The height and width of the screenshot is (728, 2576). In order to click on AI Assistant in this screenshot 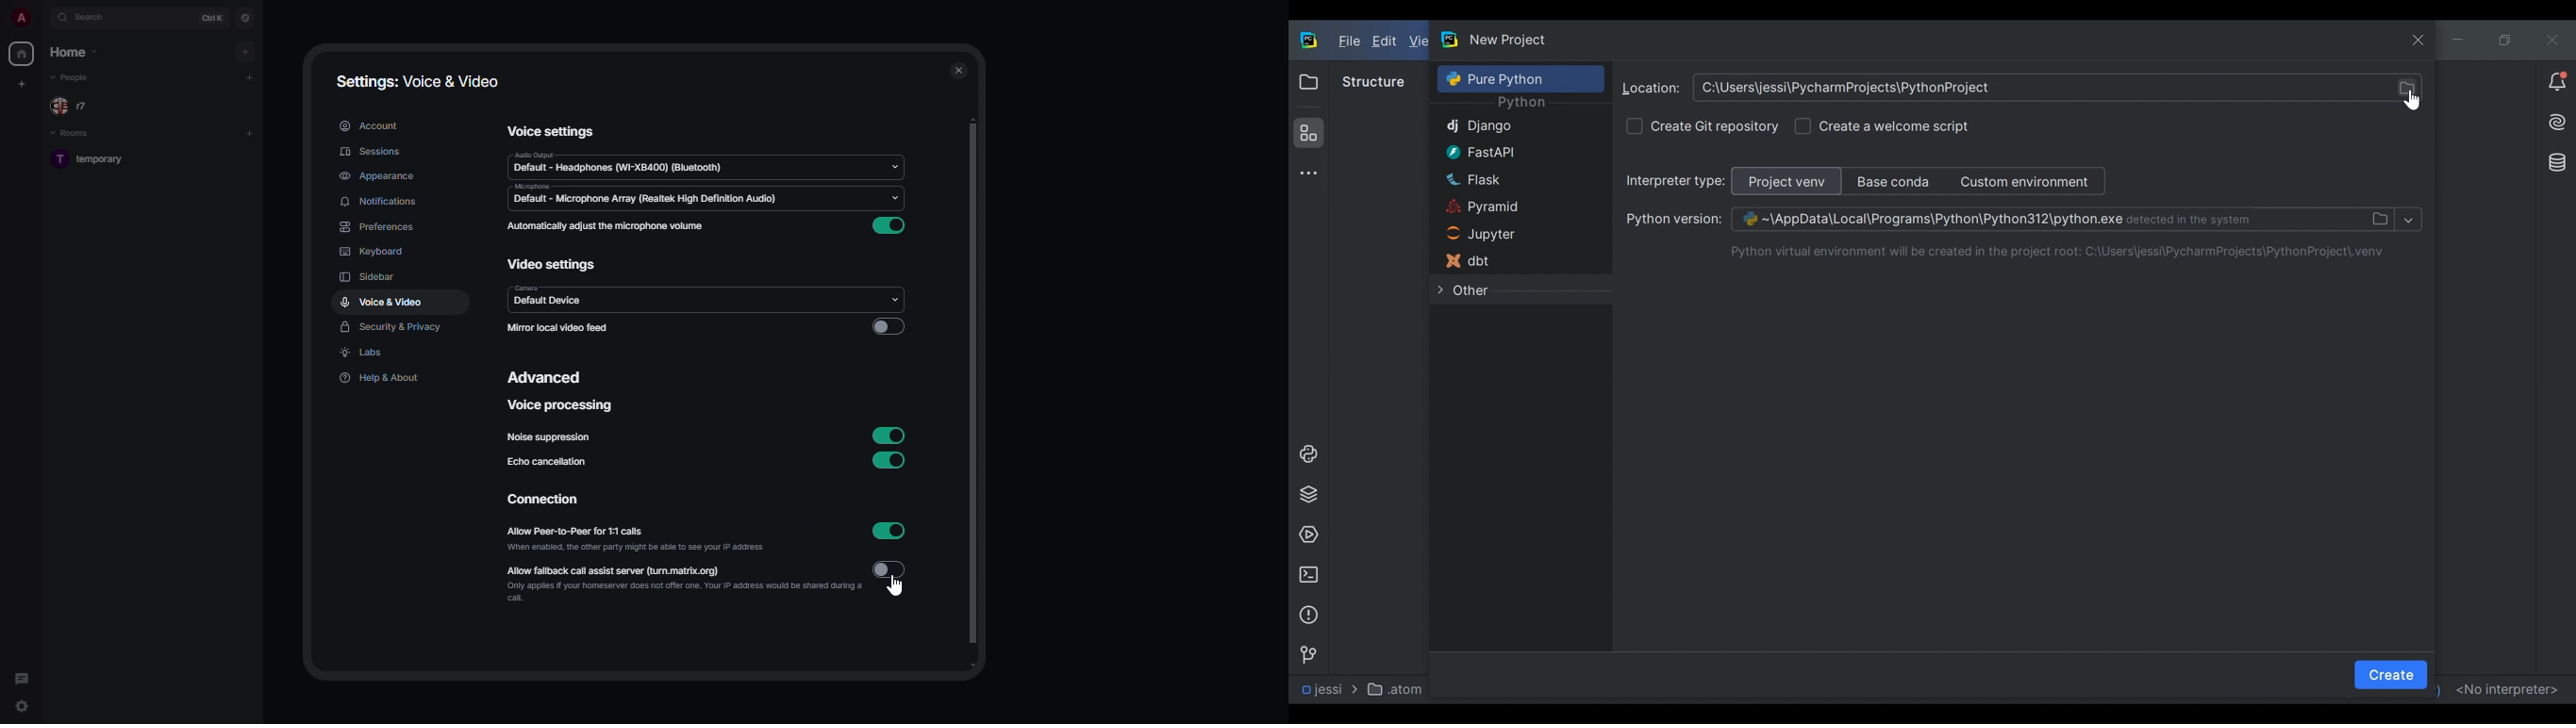, I will do `click(2556, 122)`.